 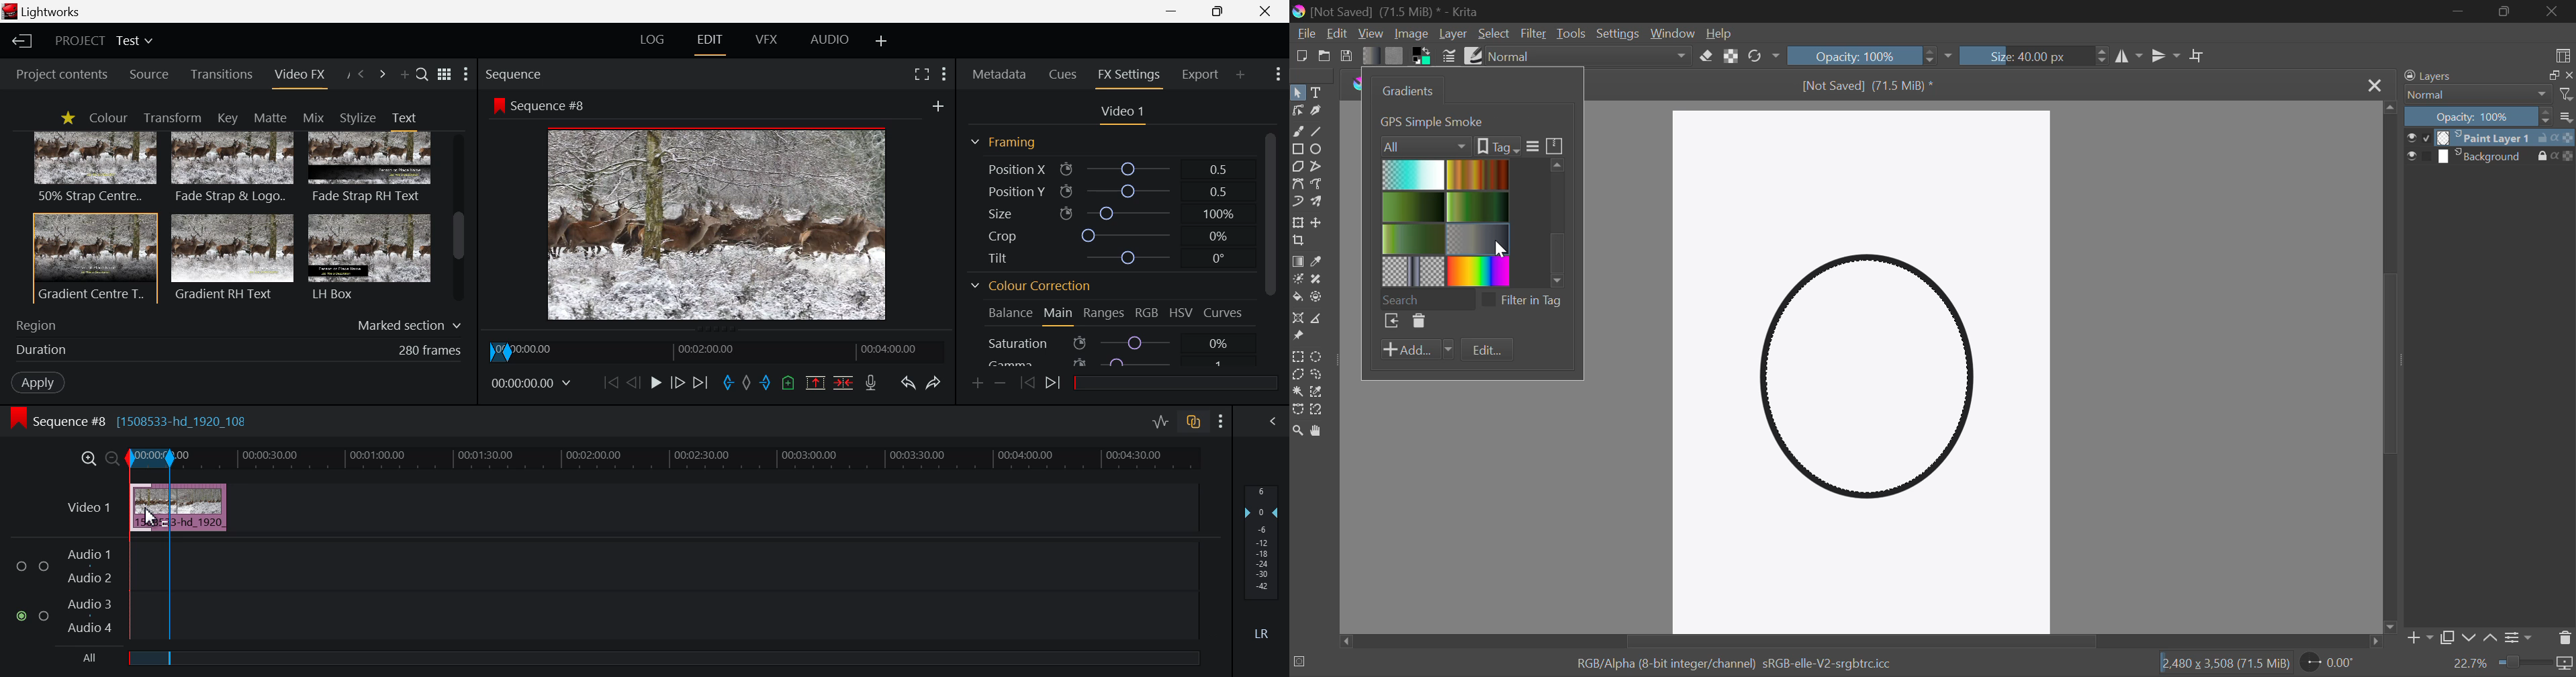 I want to click on Metadata, so click(x=1001, y=72).